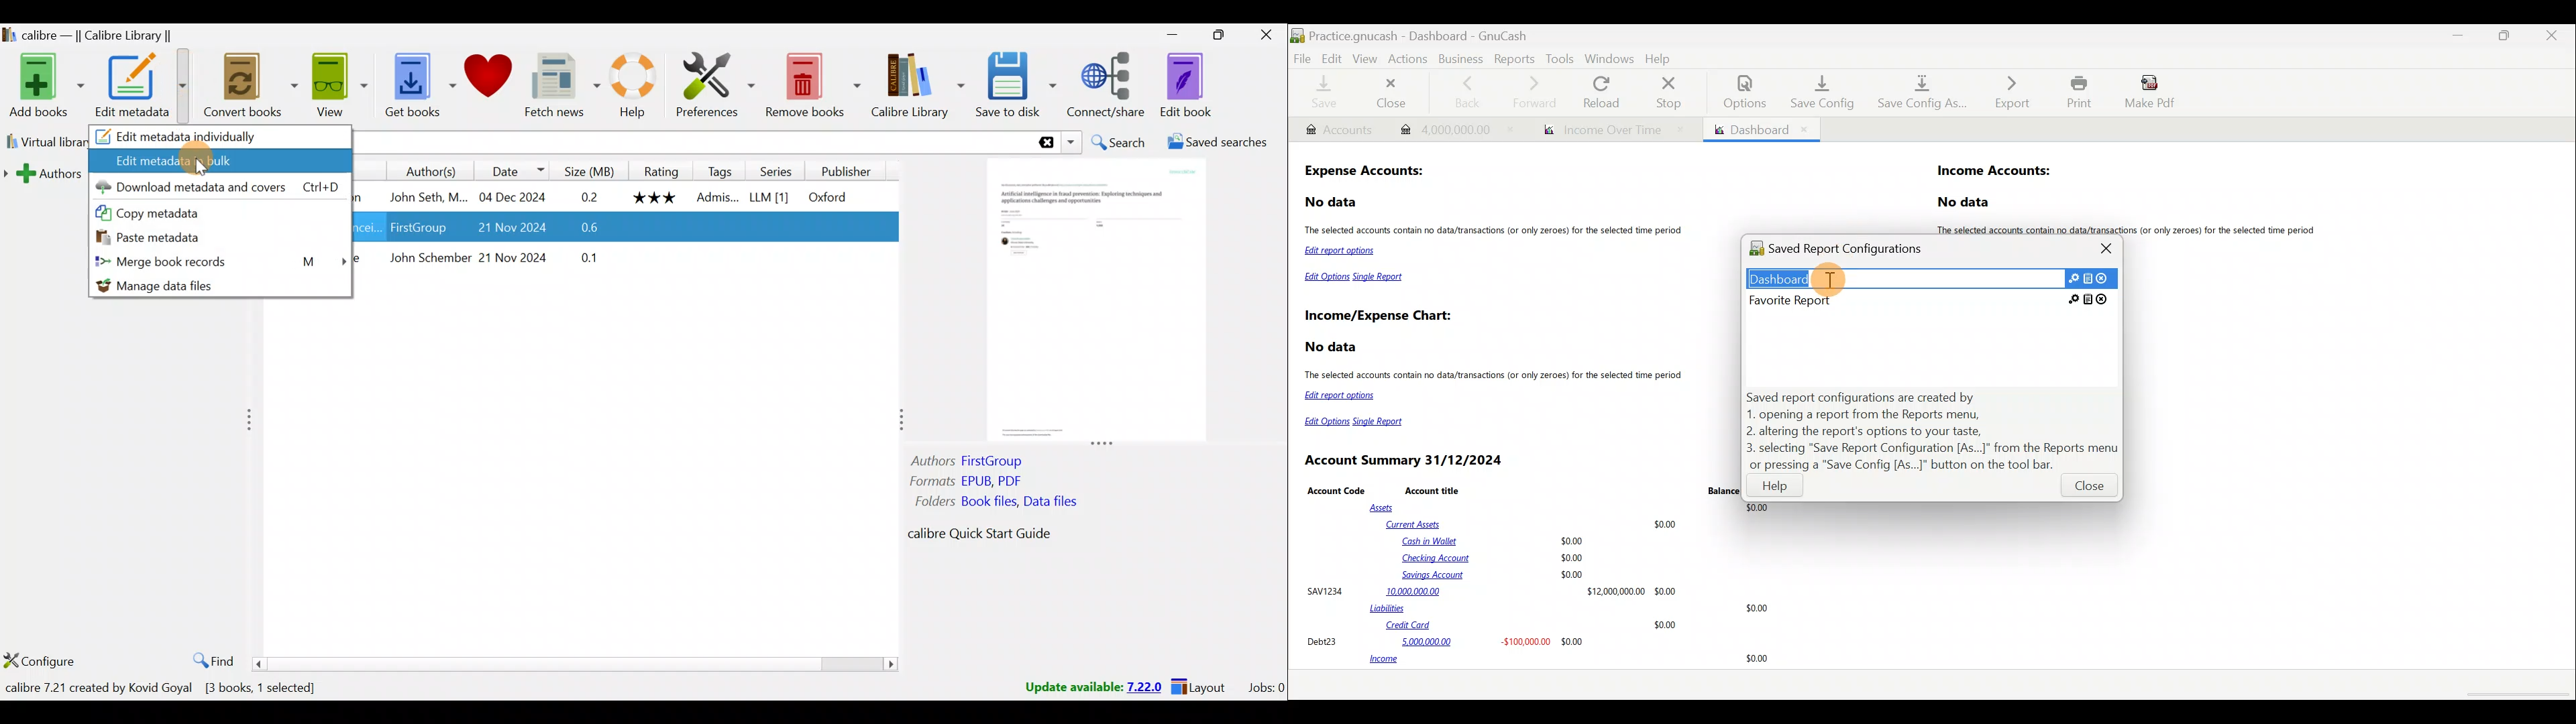 This screenshot has width=2576, height=728. What do you see at coordinates (1966, 202) in the screenshot?
I see `No data` at bounding box center [1966, 202].